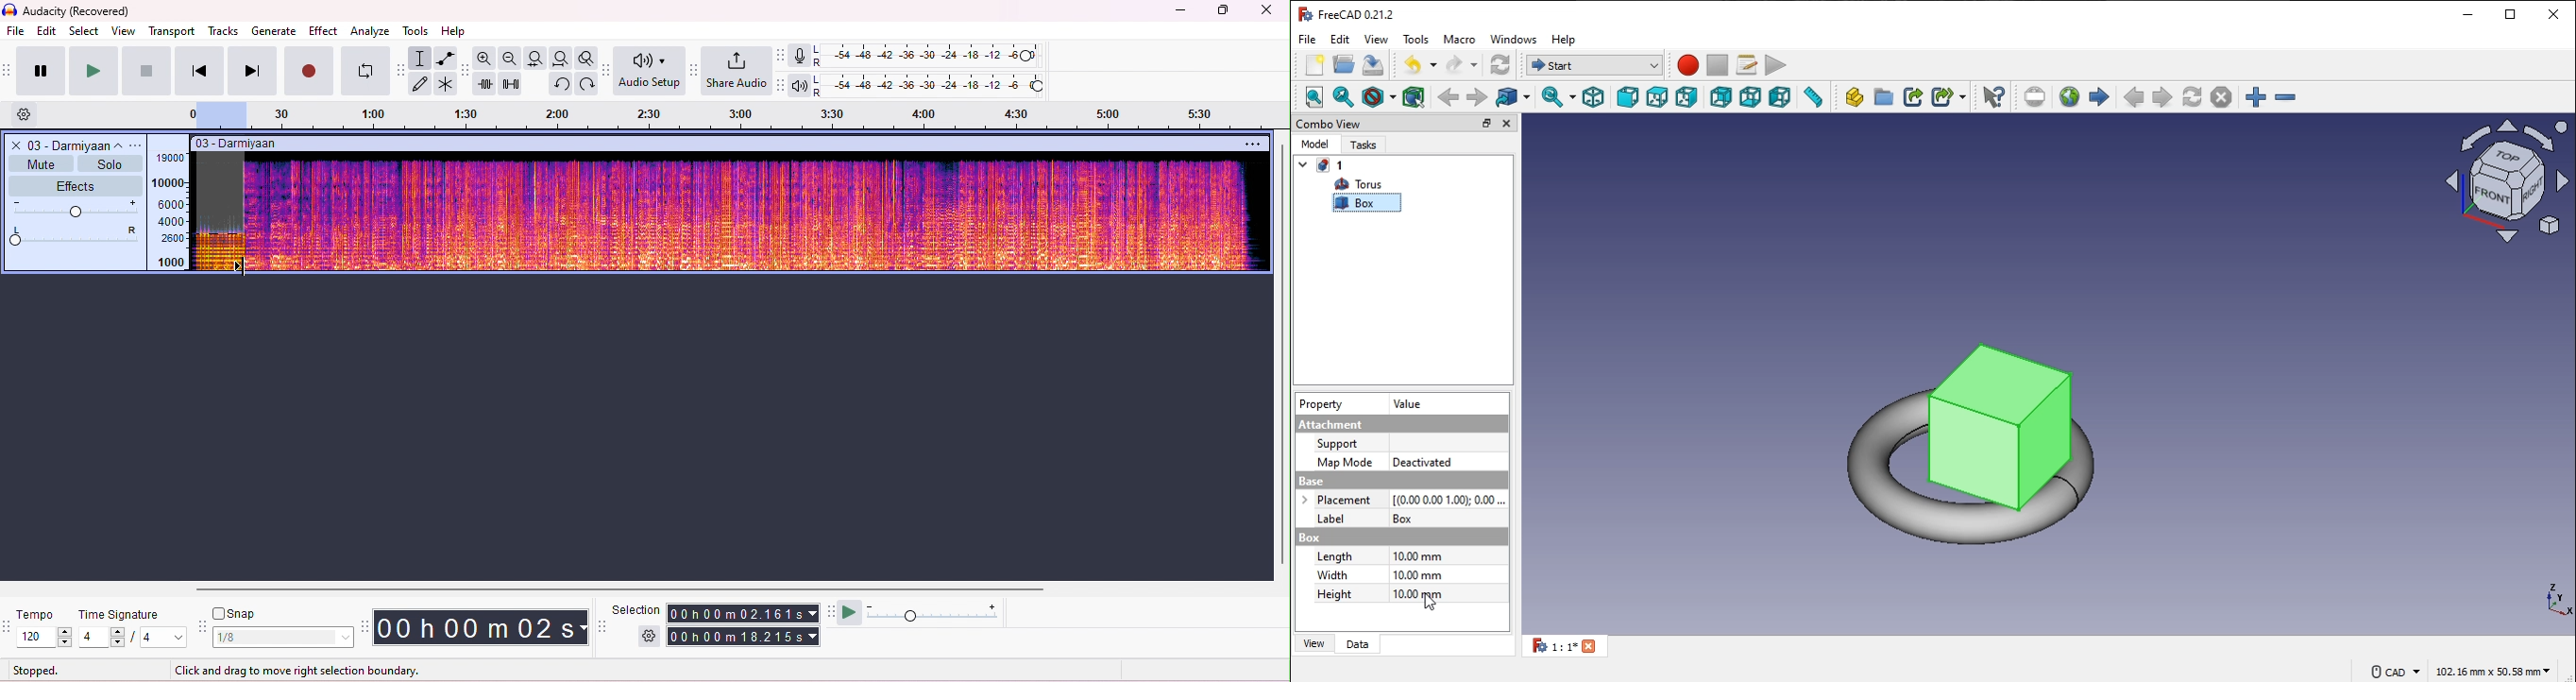 The height and width of the screenshot is (700, 2576). Describe the element at coordinates (1322, 406) in the screenshot. I see `property` at that location.